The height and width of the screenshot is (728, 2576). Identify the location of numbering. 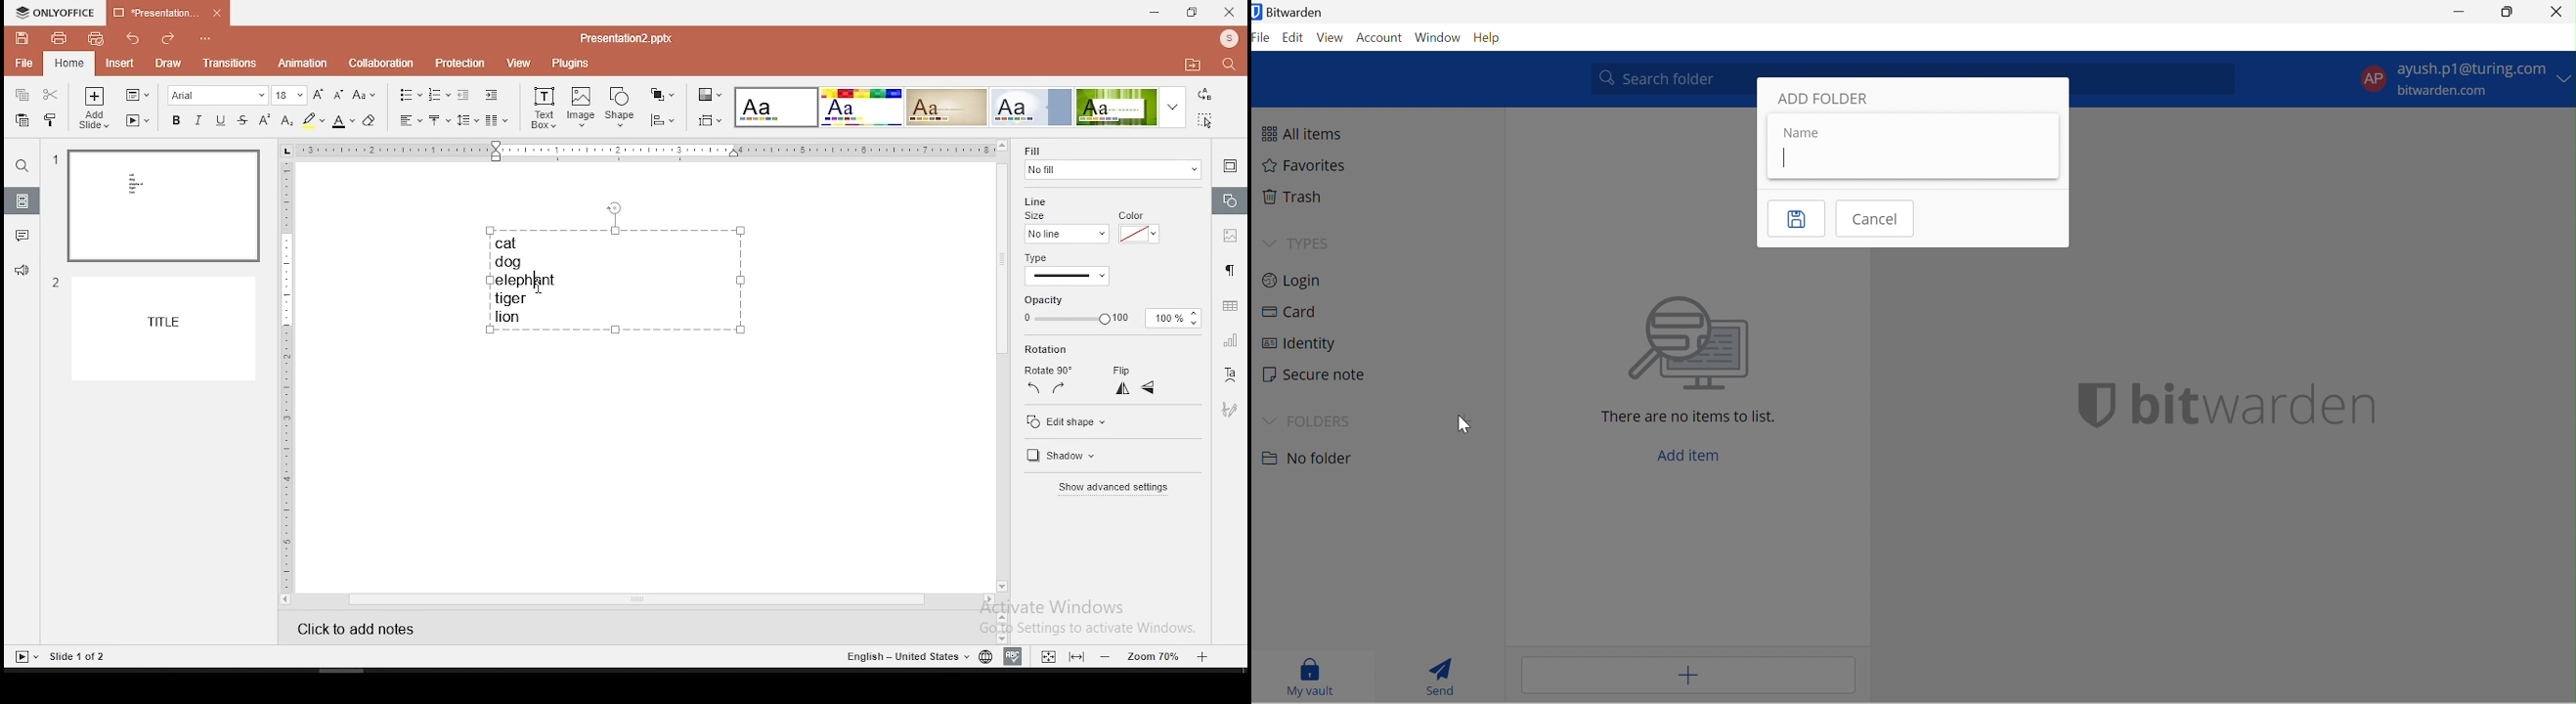
(440, 95).